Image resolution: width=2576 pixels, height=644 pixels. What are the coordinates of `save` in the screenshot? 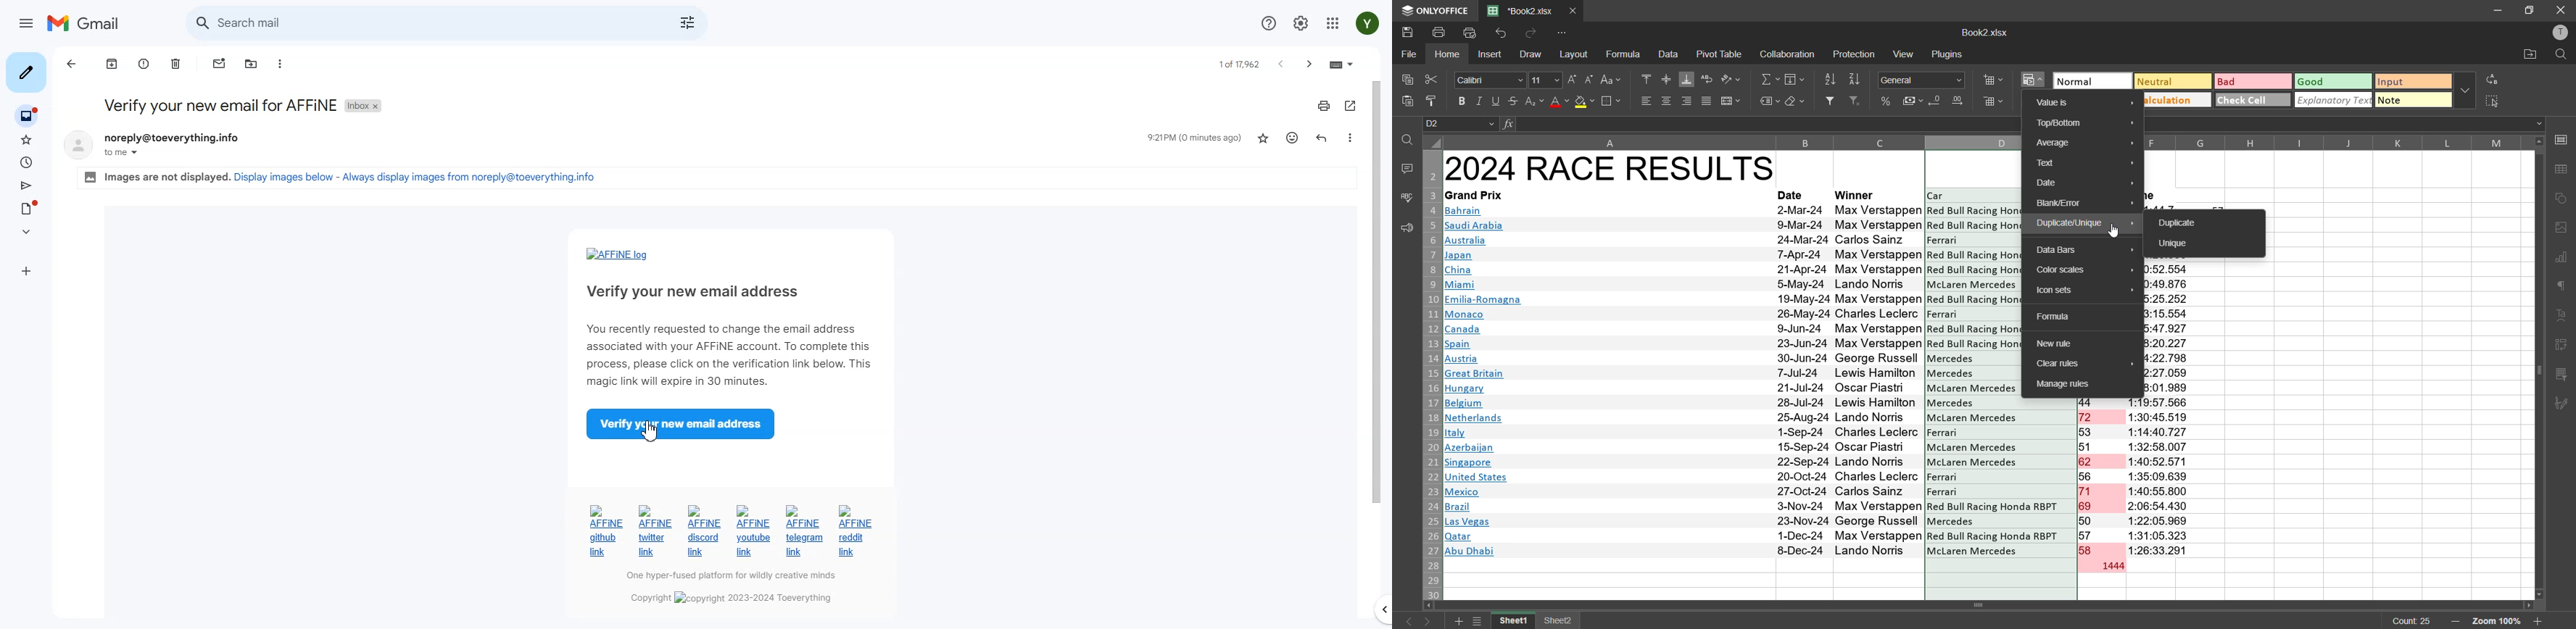 It's located at (1407, 31).